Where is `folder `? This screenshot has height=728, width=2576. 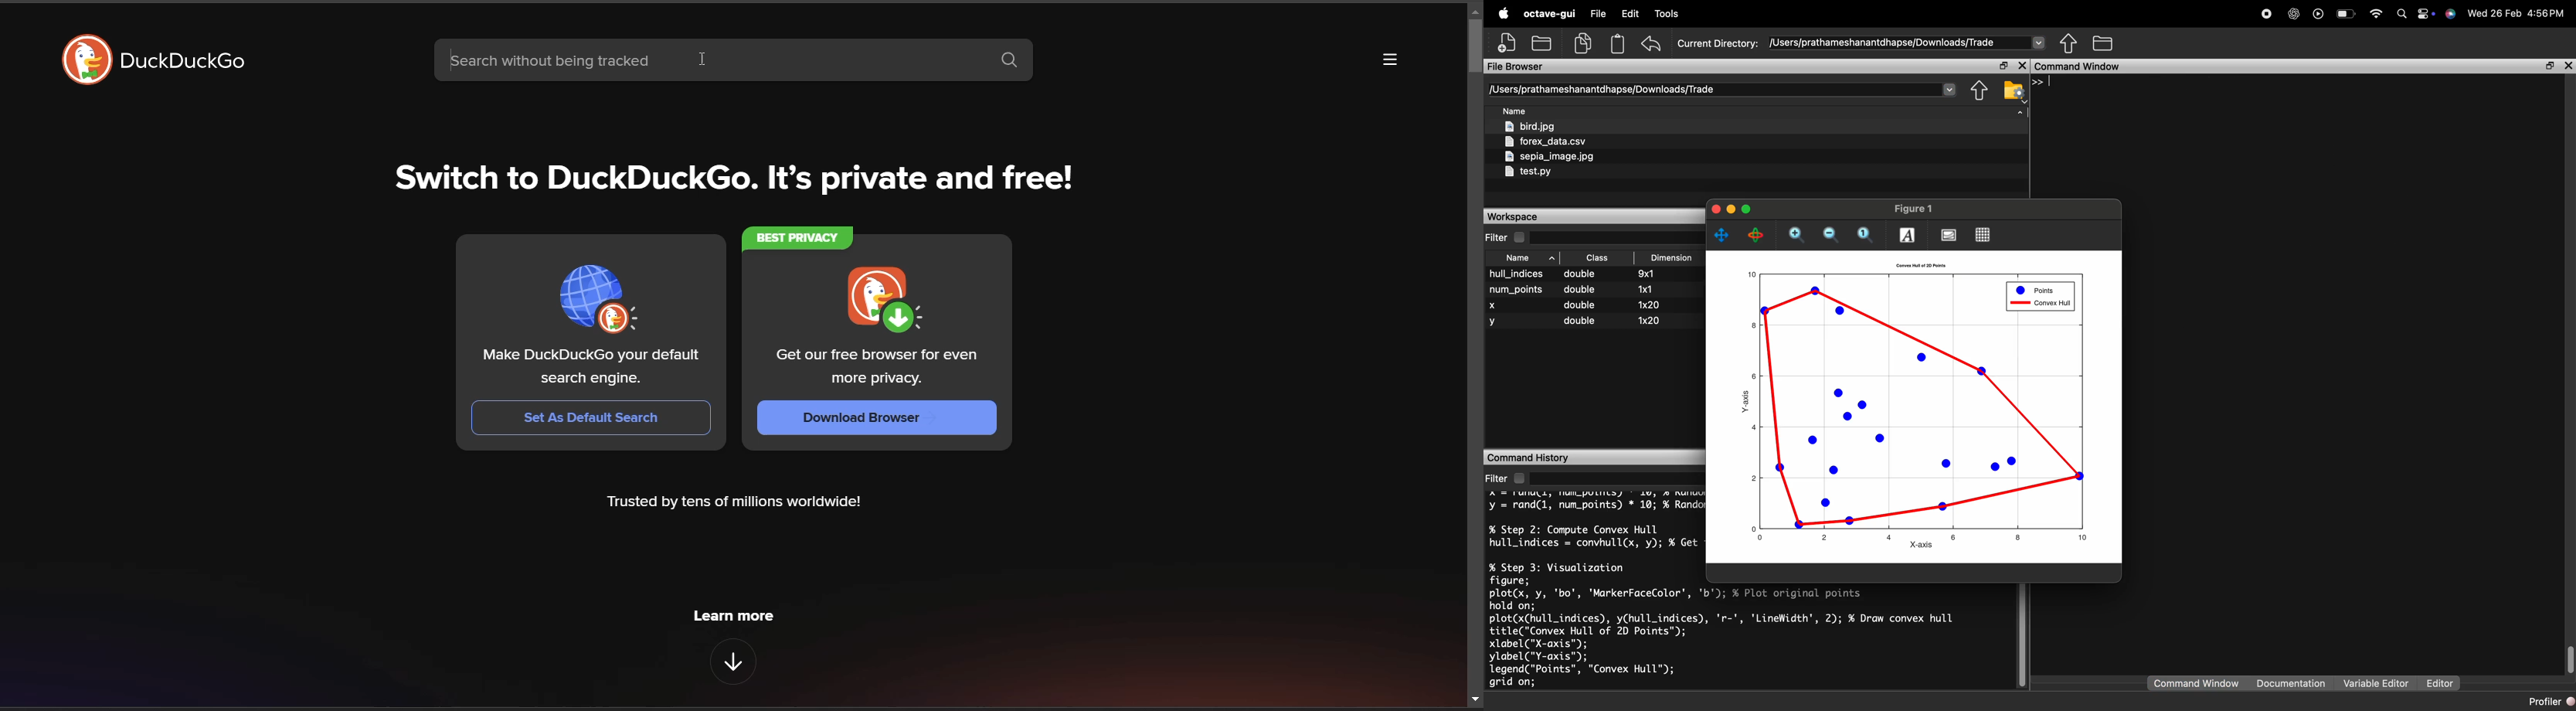
folder  is located at coordinates (2102, 43).